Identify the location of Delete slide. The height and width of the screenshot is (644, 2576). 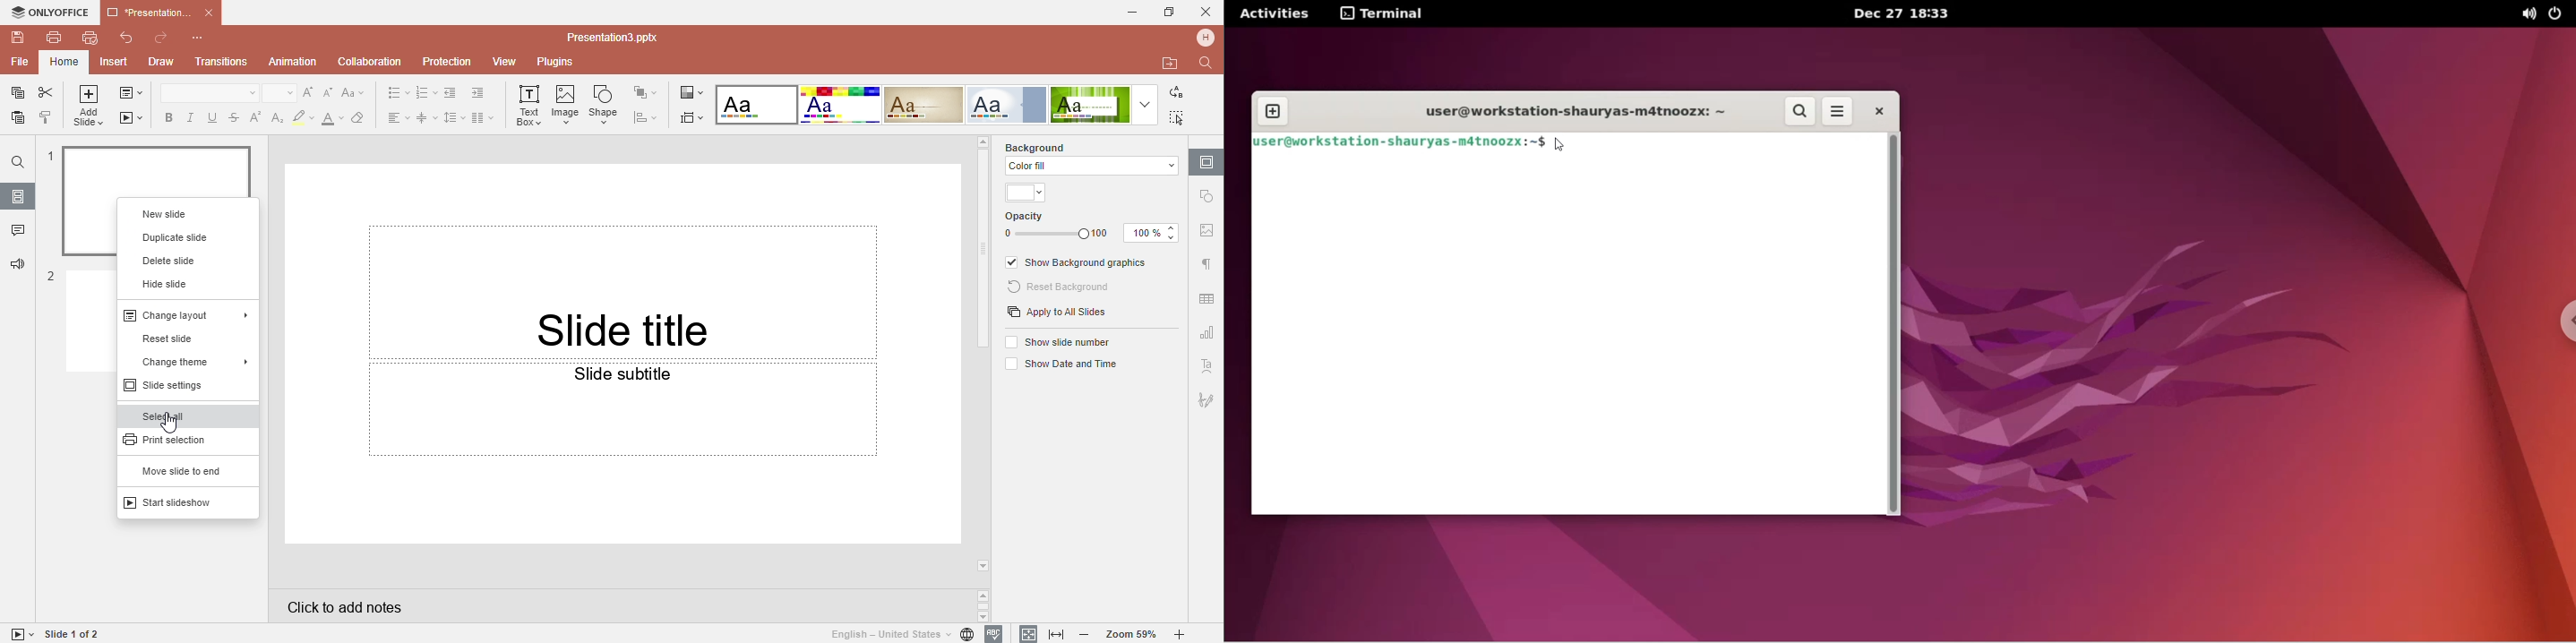
(171, 260).